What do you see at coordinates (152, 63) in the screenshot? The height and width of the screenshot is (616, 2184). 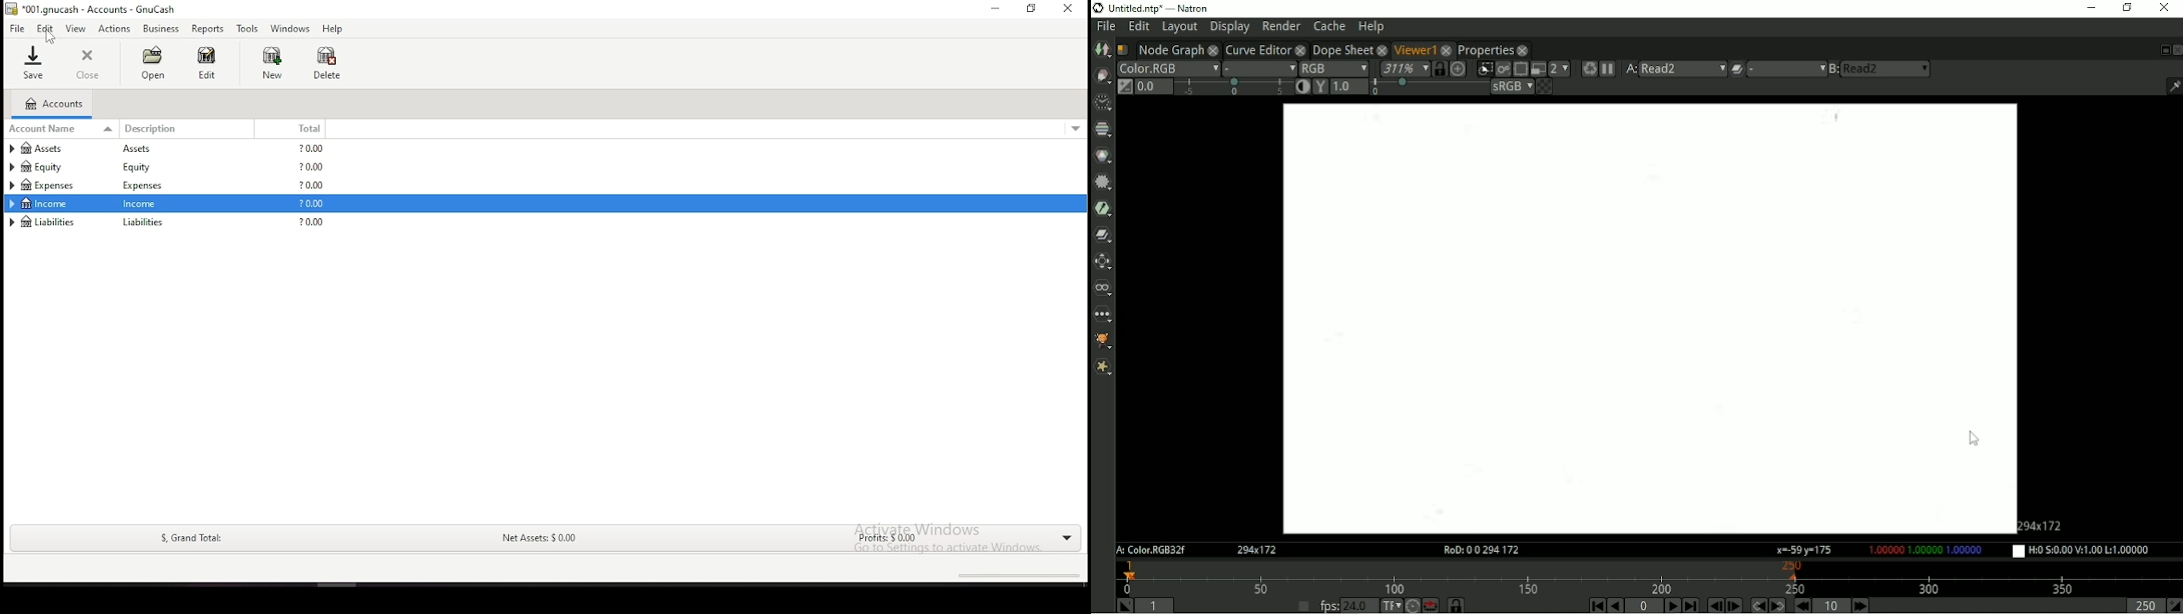 I see `open` at bounding box center [152, 63].